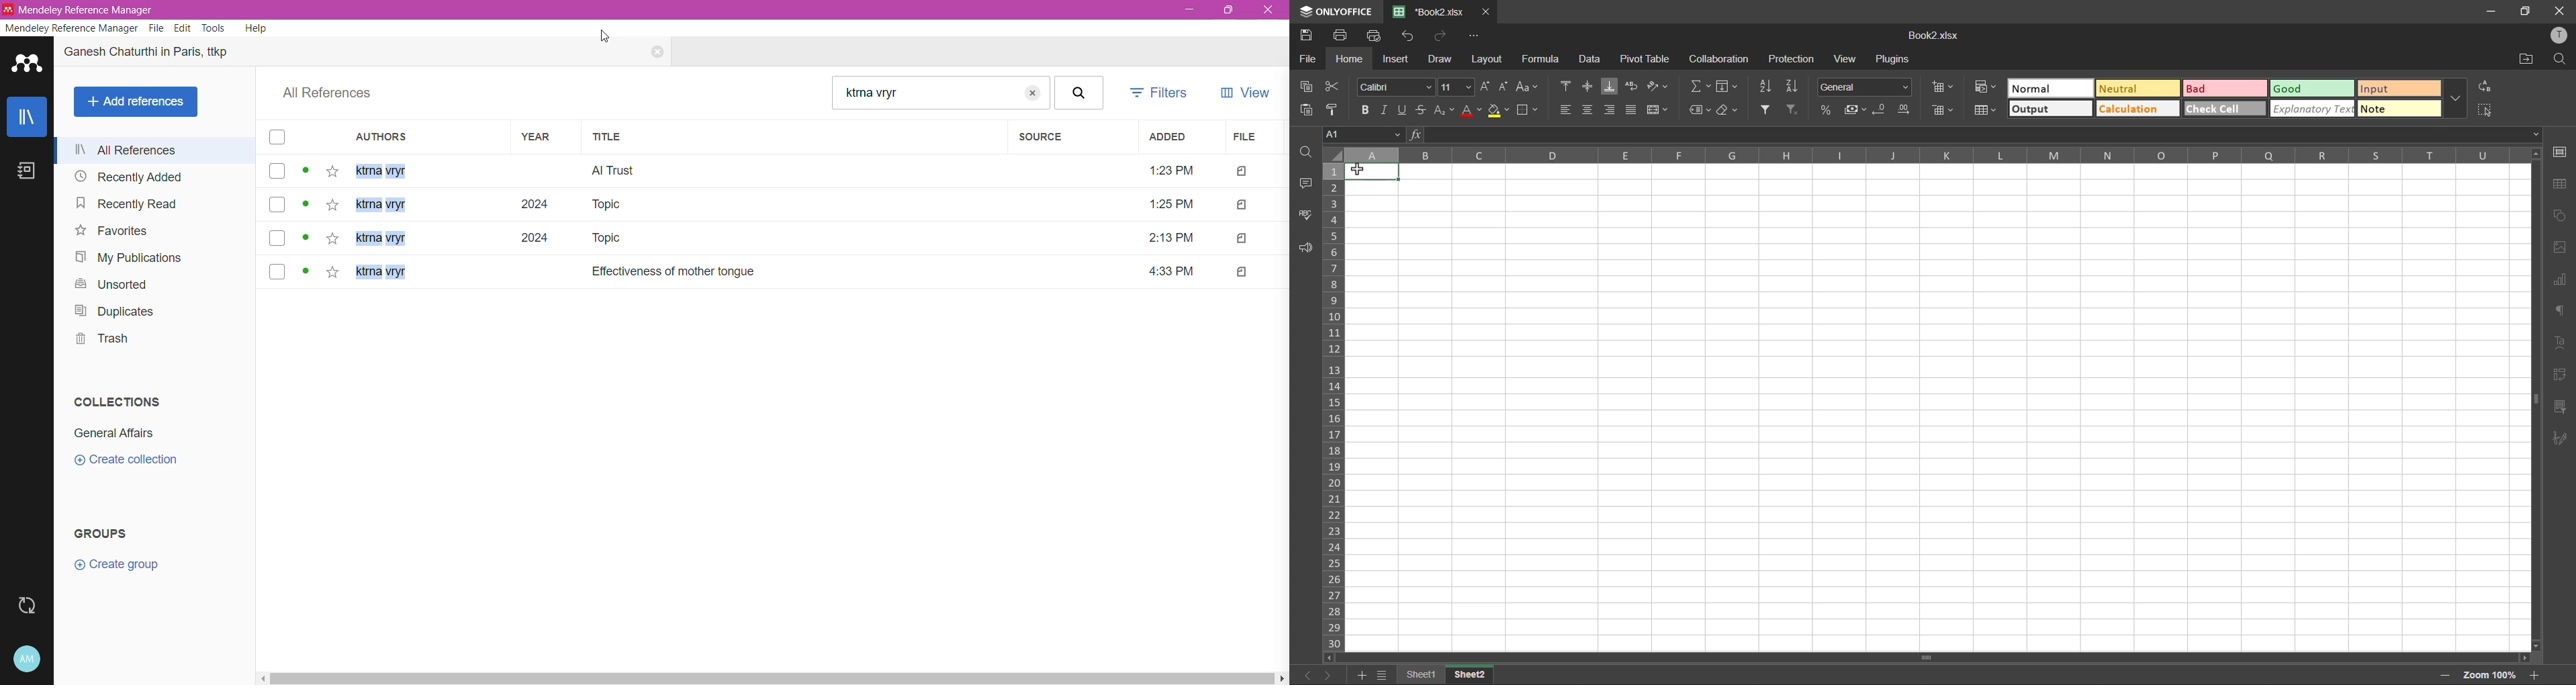  I want to click on view status, so click(306, 171).